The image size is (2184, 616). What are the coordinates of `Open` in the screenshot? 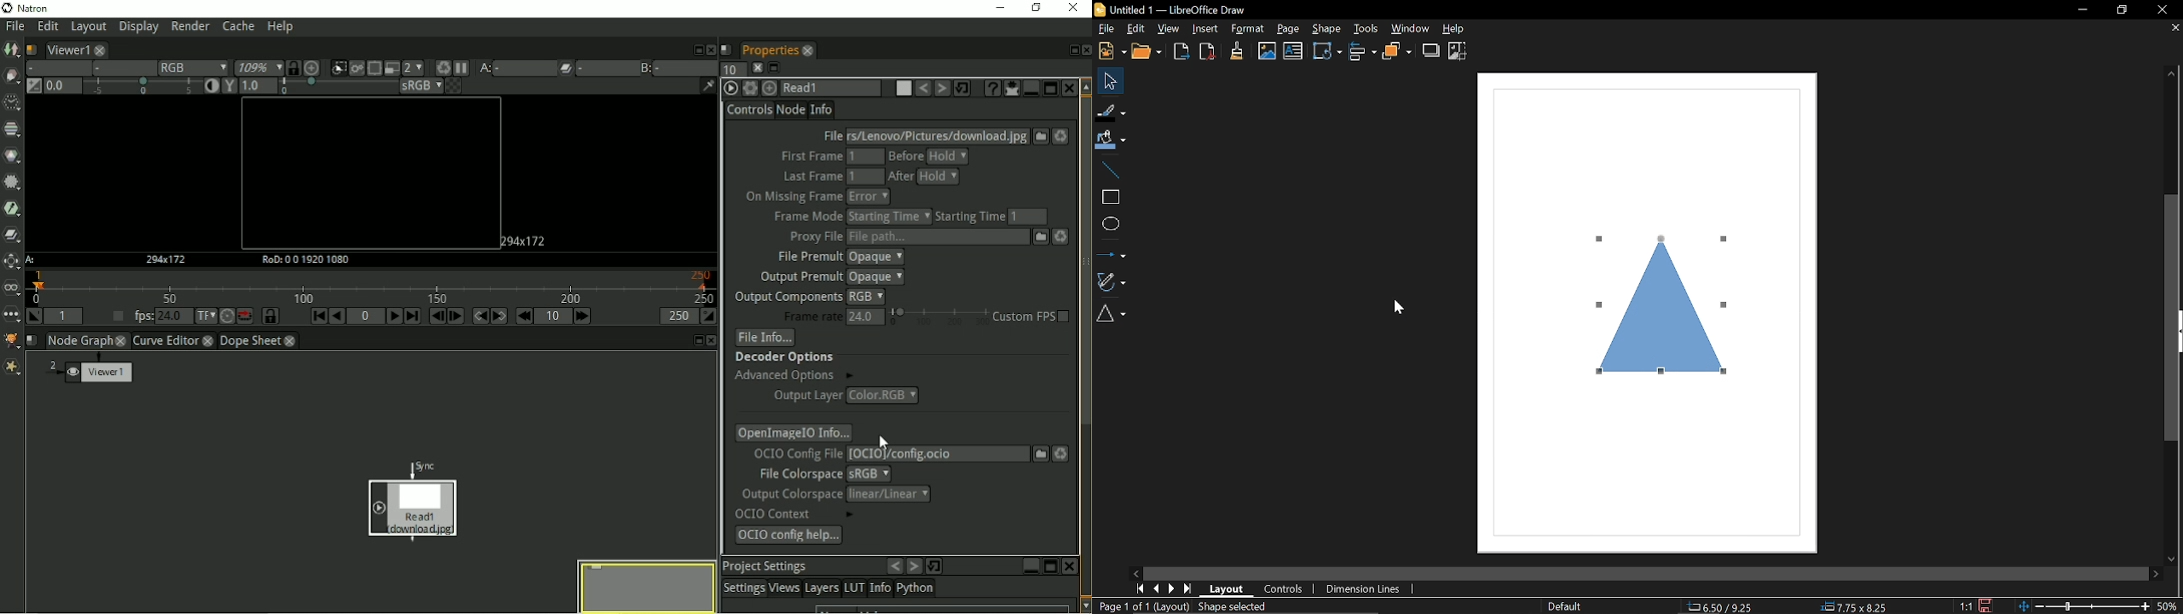 It's located at (1150, 53).